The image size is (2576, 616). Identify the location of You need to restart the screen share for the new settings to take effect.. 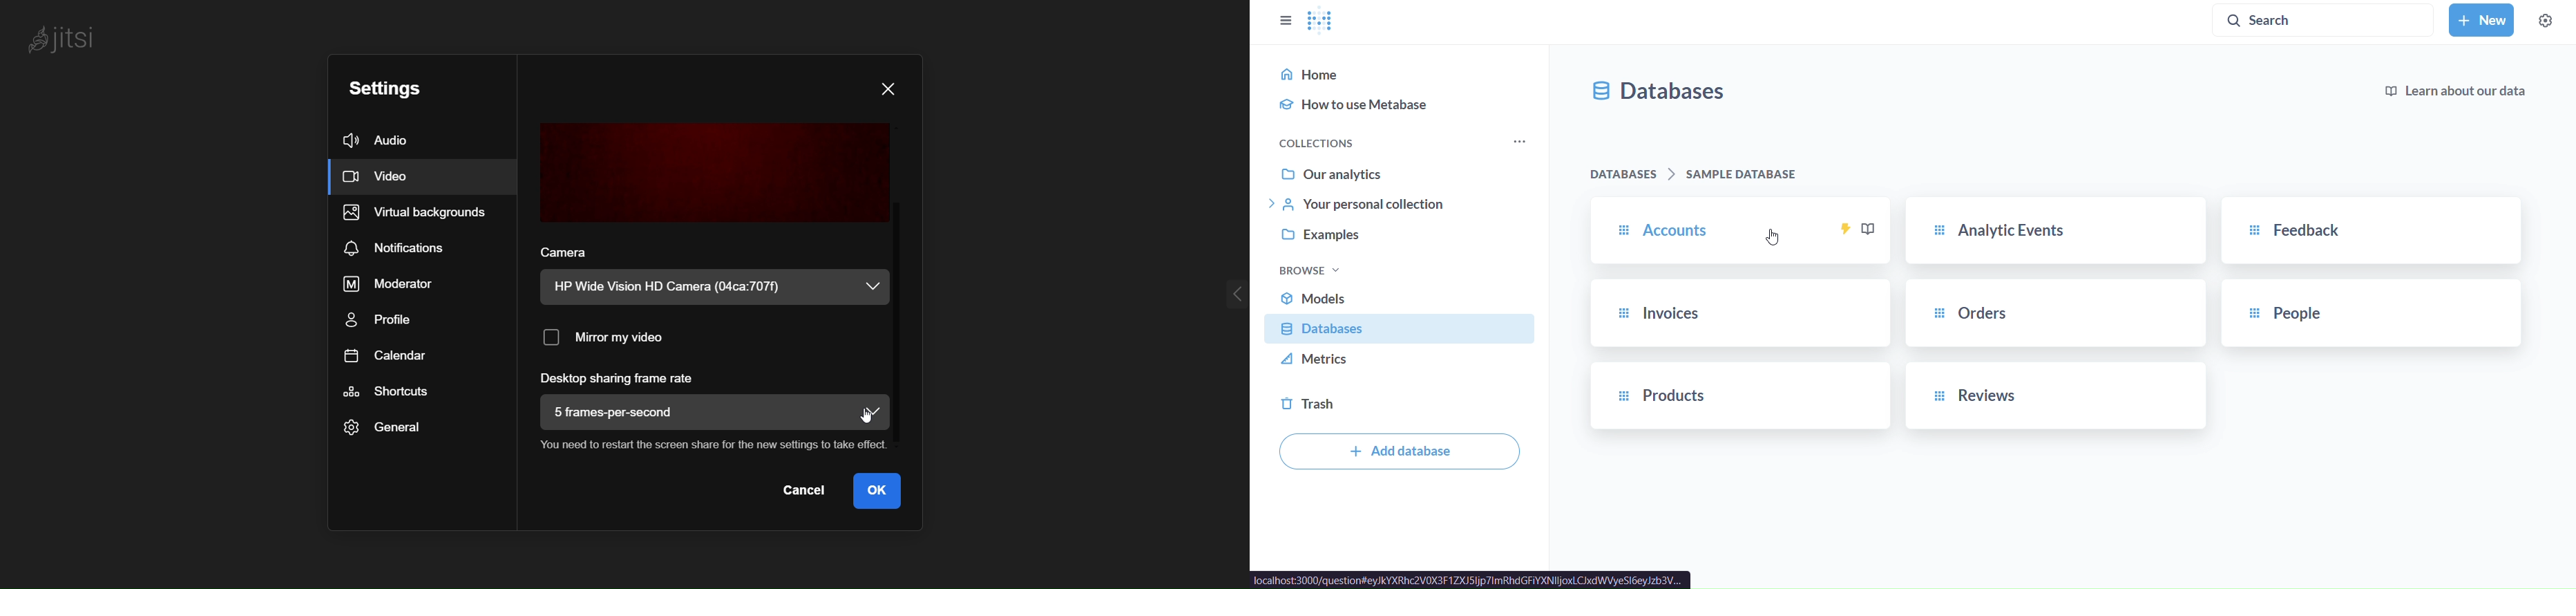
(710, 447).